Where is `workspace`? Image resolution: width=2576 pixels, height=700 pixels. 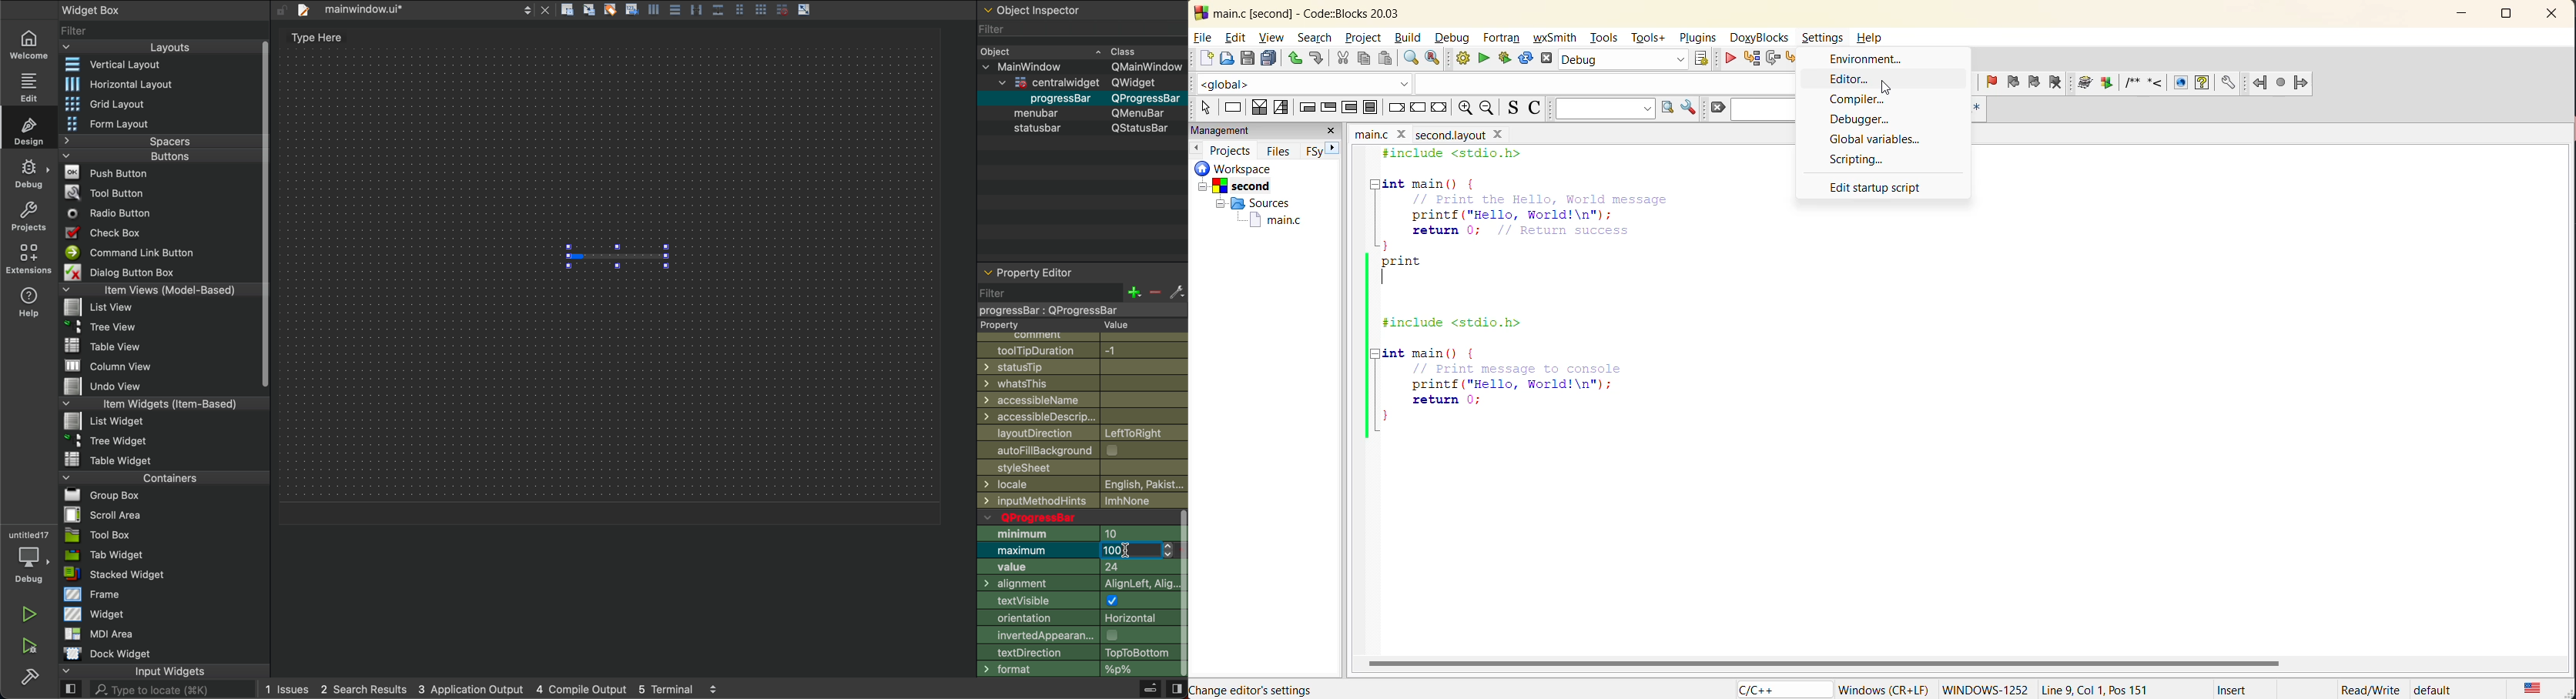 workspace is located at coordinates (1258, 168).